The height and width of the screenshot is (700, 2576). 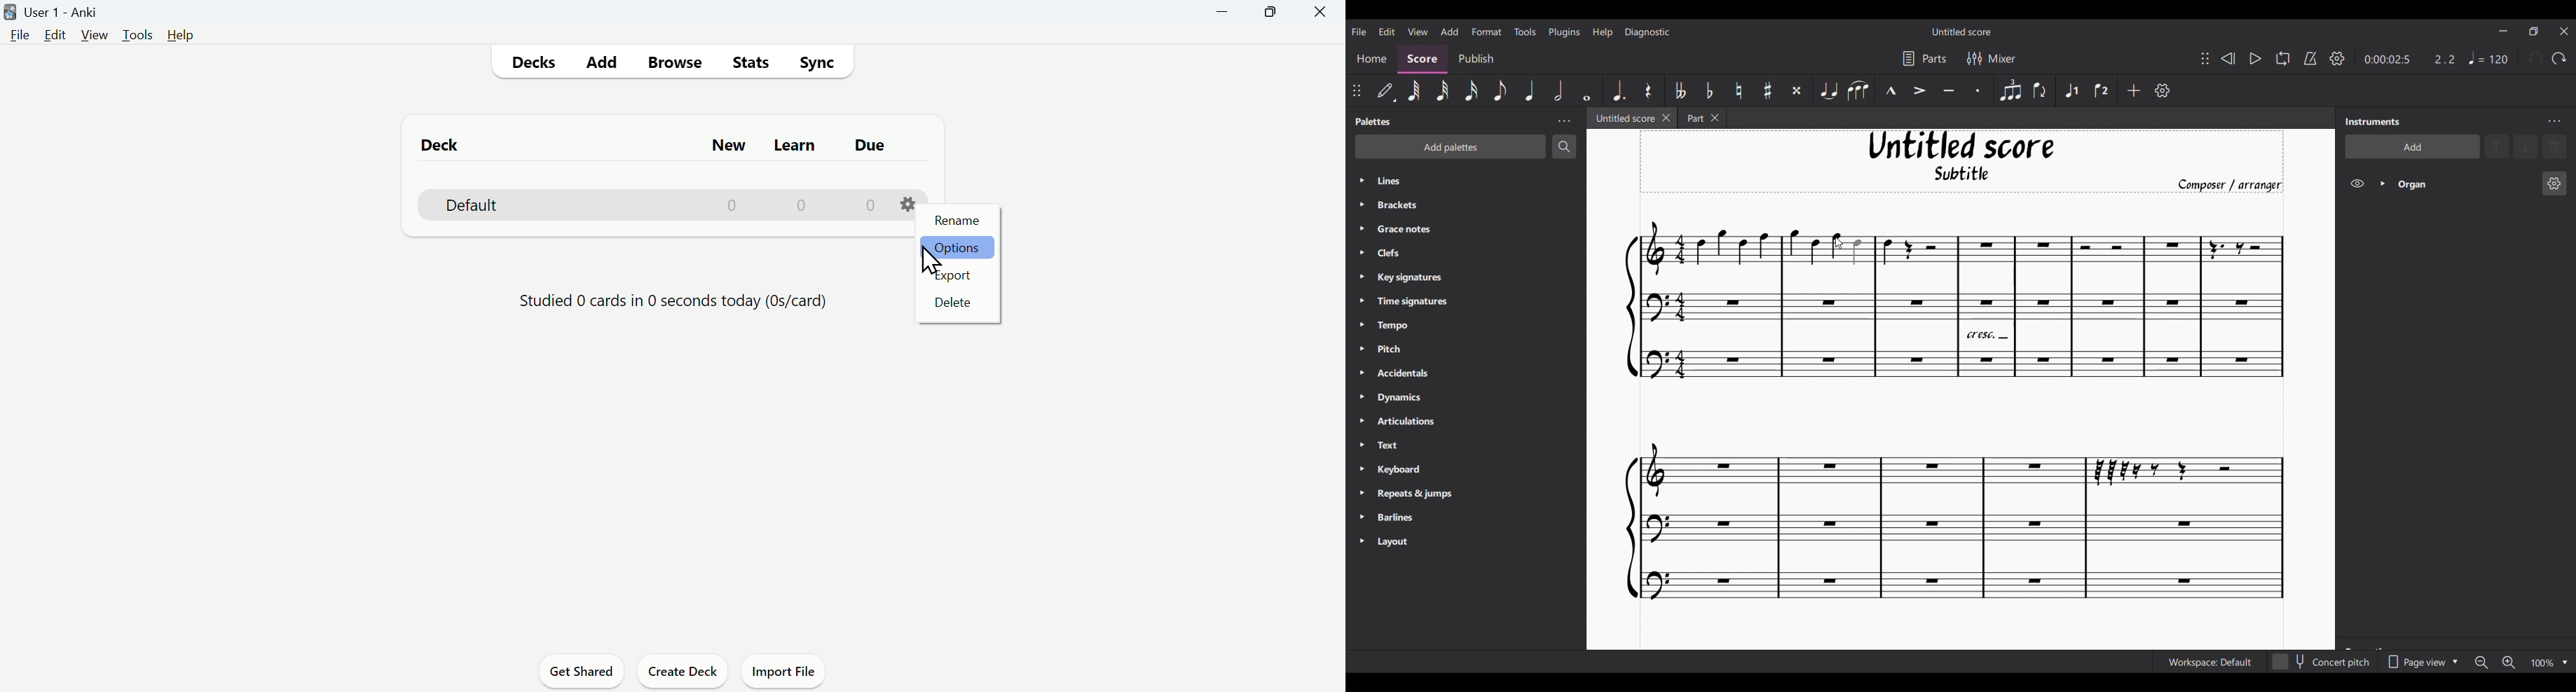 What do you see at coordinates (1443, 90) in the screenshot?
I see `32nd note` at bounding box center [1443, 90].